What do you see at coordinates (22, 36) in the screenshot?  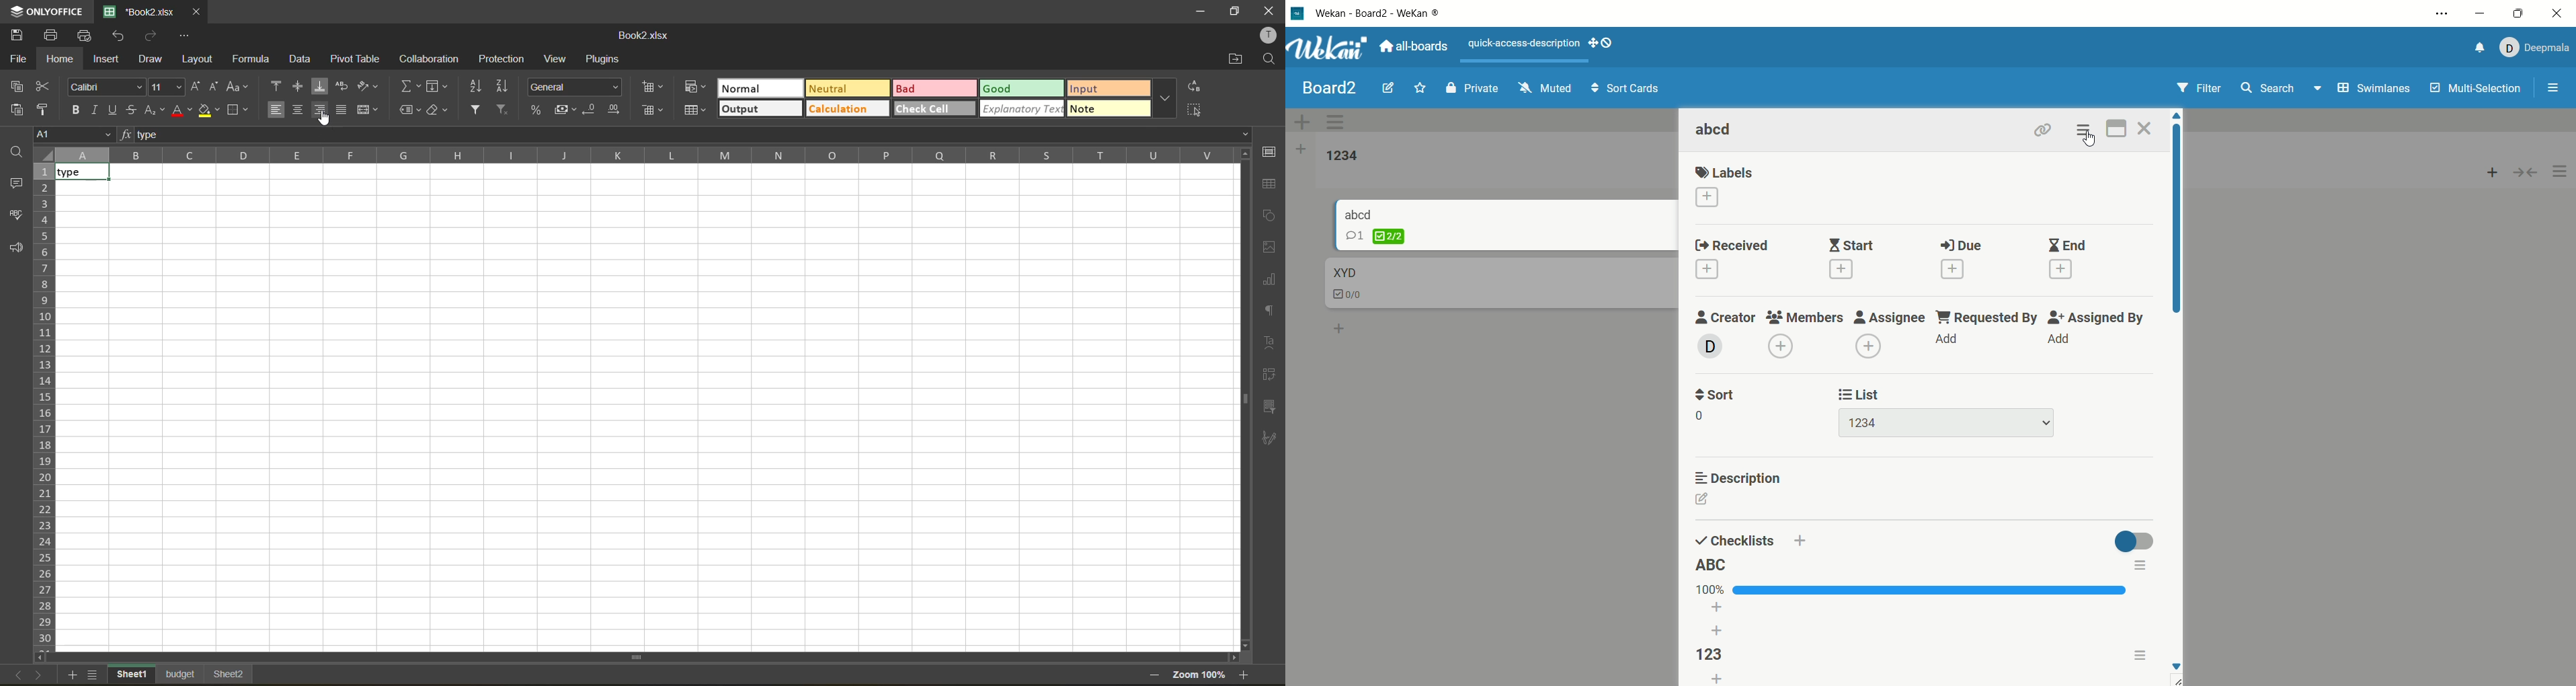 I see `save` at bounding box center [22, 36].